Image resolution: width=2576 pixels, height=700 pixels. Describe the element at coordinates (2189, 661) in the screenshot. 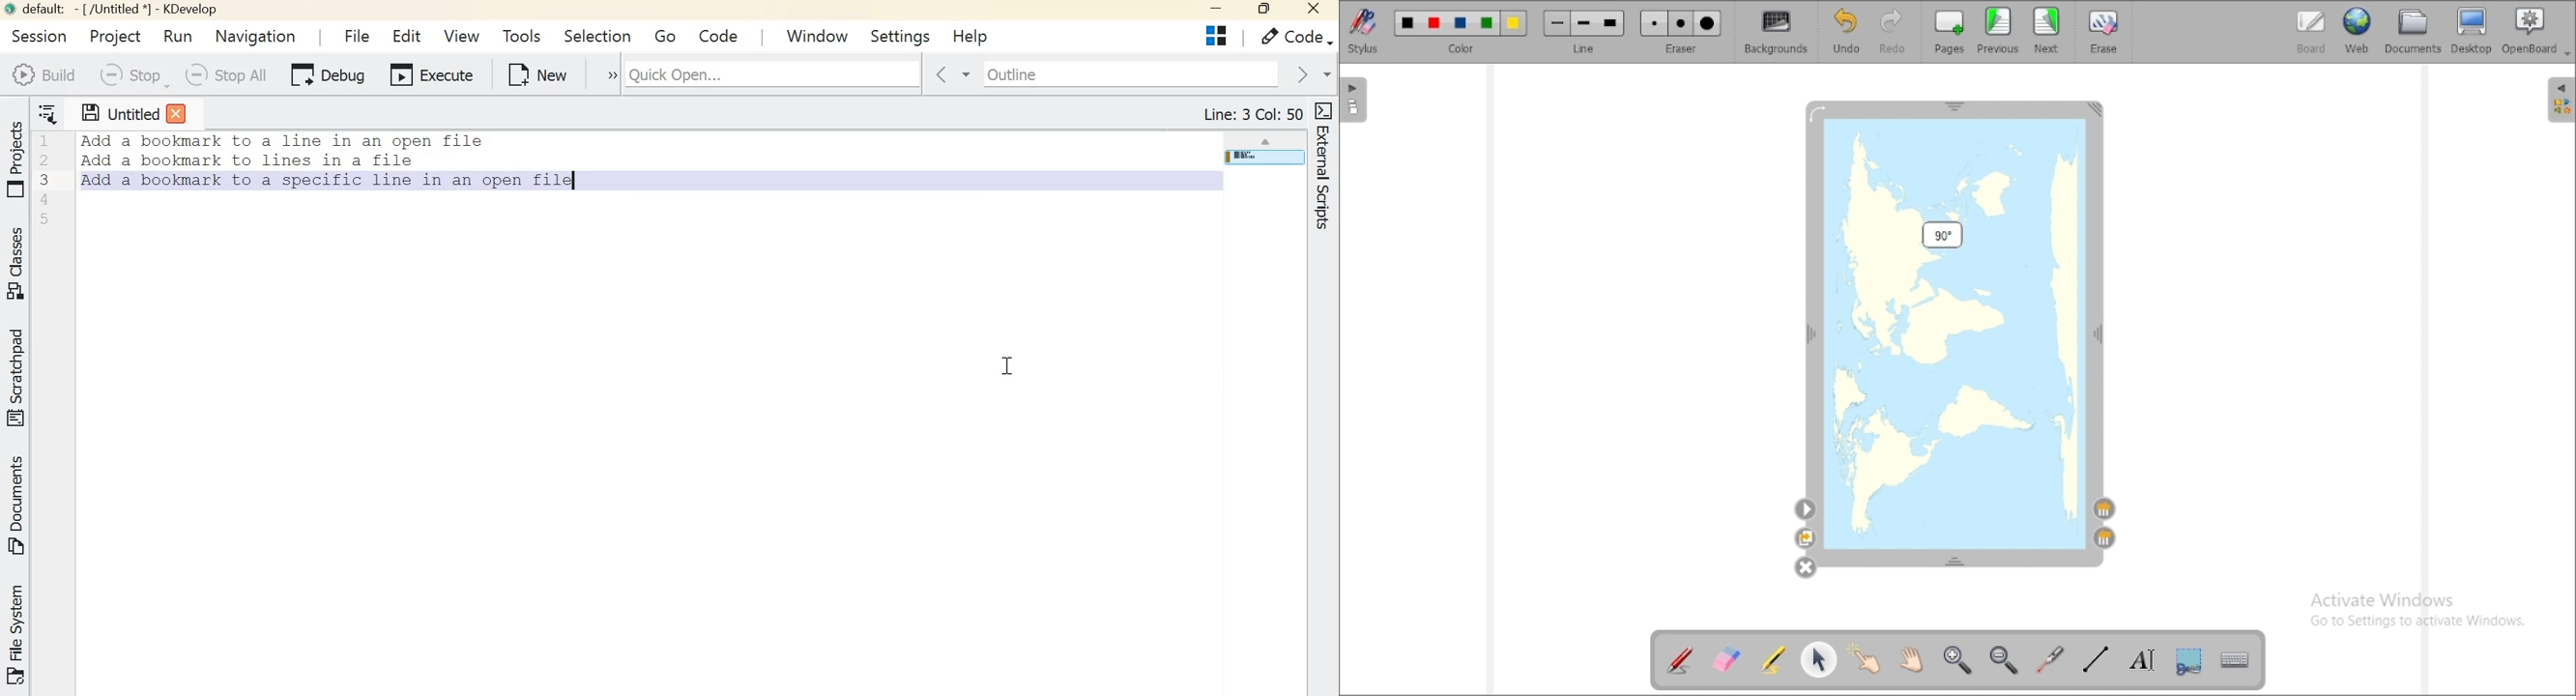

I see `capture part of the screen` at that location.